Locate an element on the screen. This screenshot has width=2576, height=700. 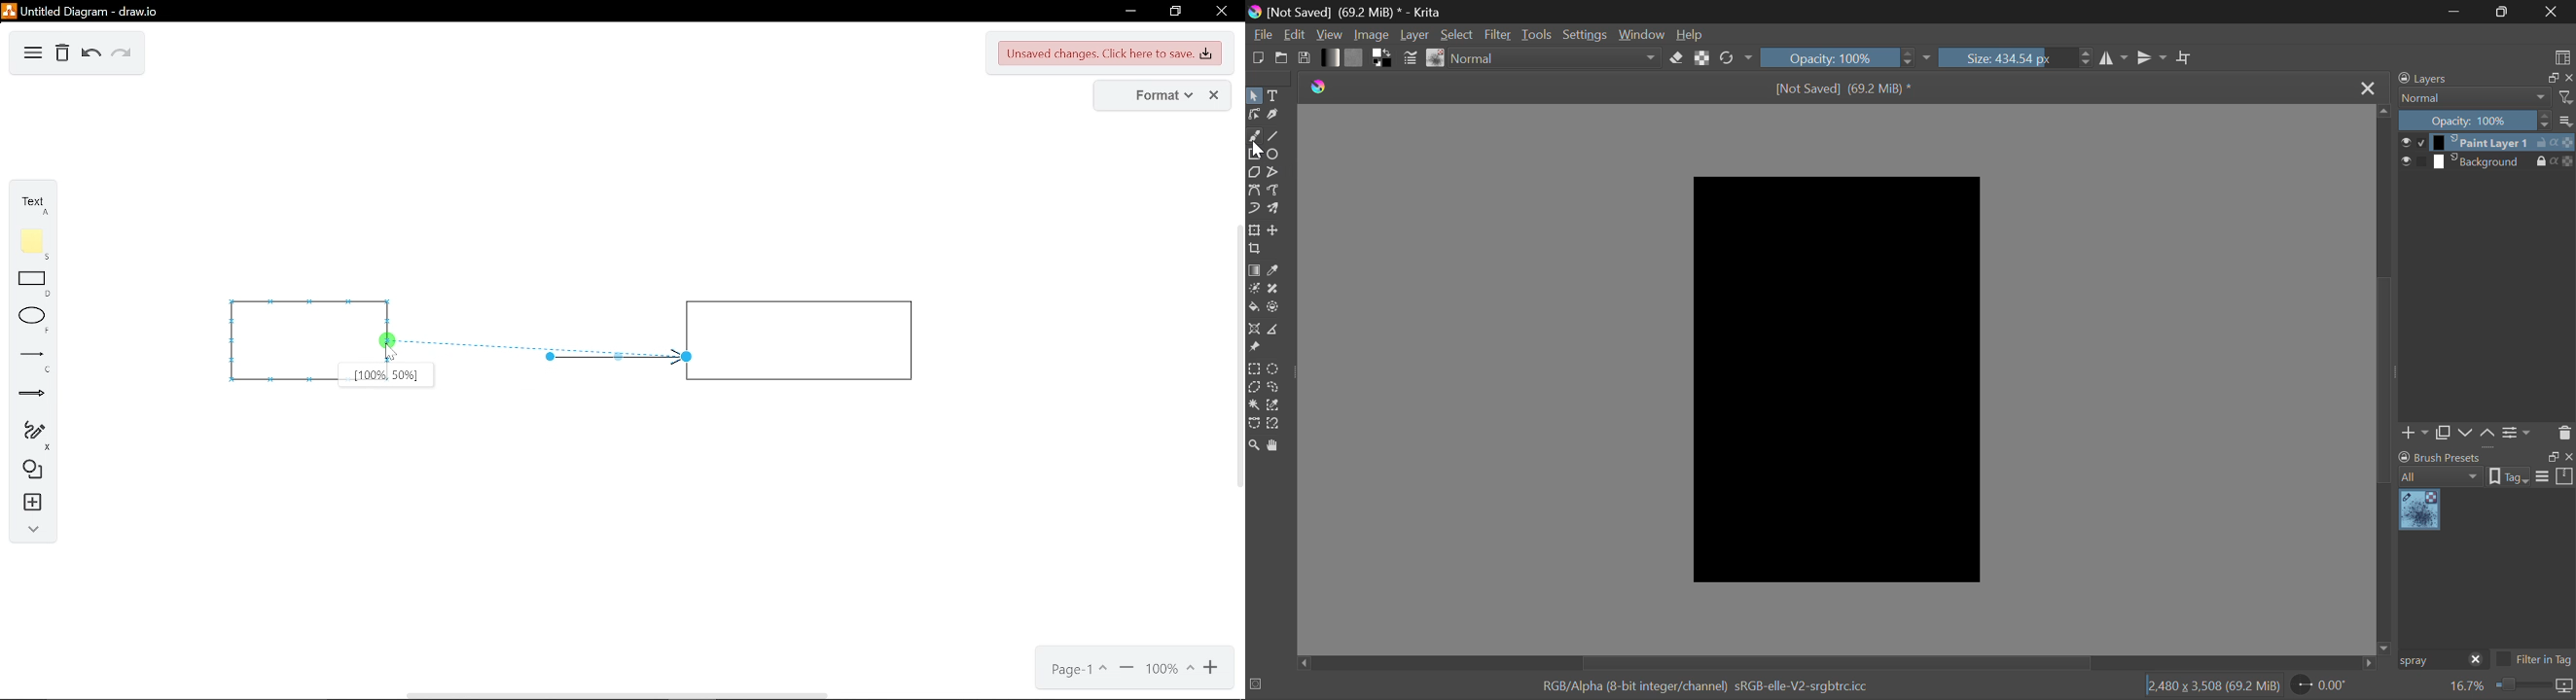
text is located at coordinates (27, 202).